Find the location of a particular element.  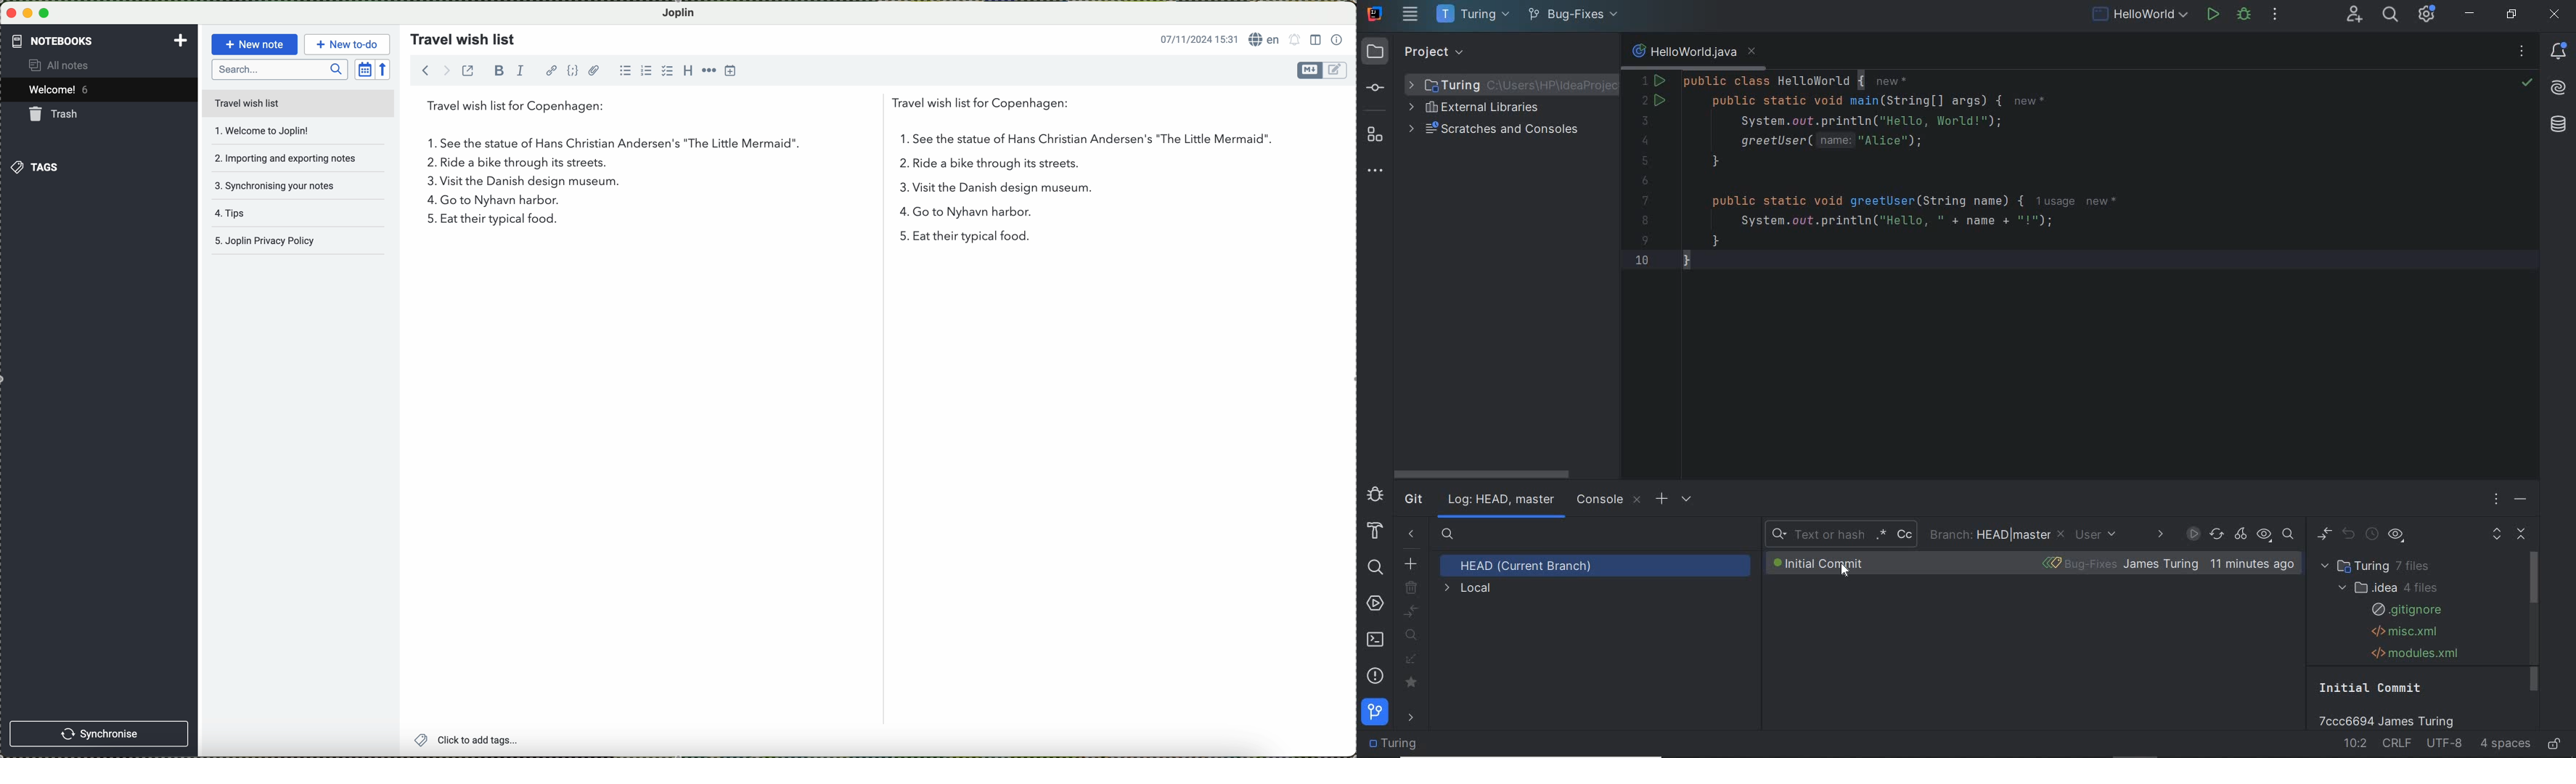

IDE & Project Settings is located at coordinates (2428, 15).